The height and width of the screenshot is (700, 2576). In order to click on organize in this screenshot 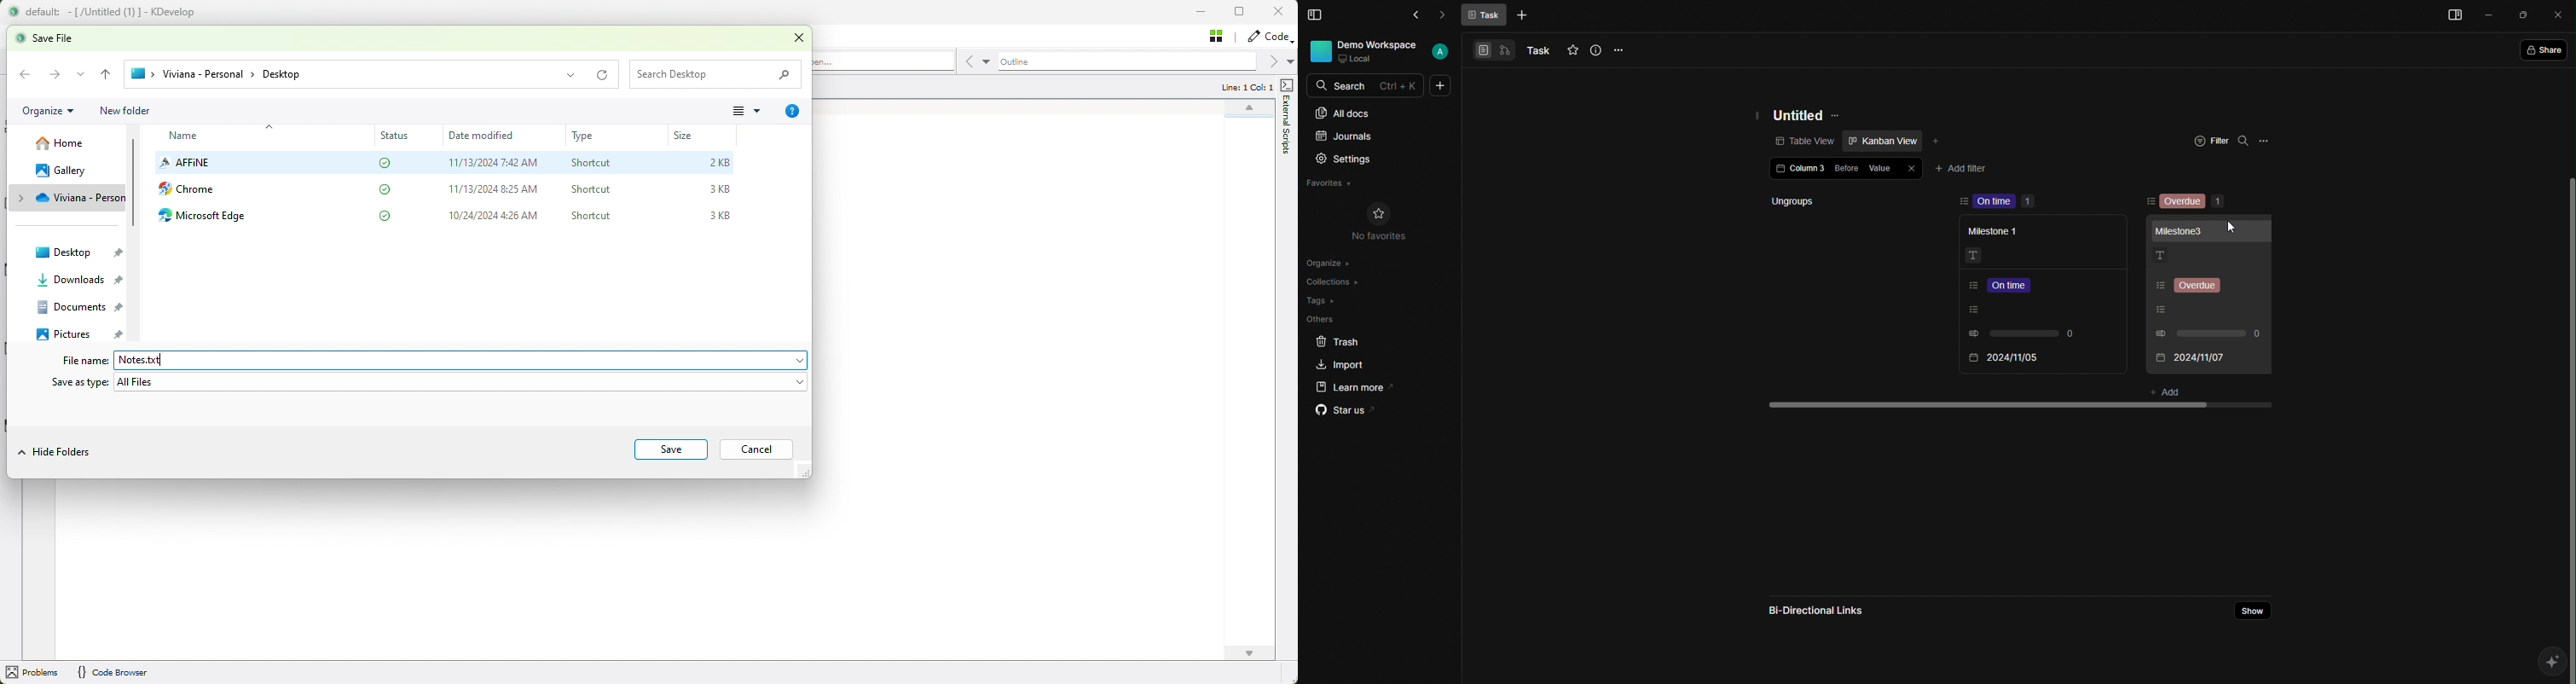, I will do `click(49, 113)`.